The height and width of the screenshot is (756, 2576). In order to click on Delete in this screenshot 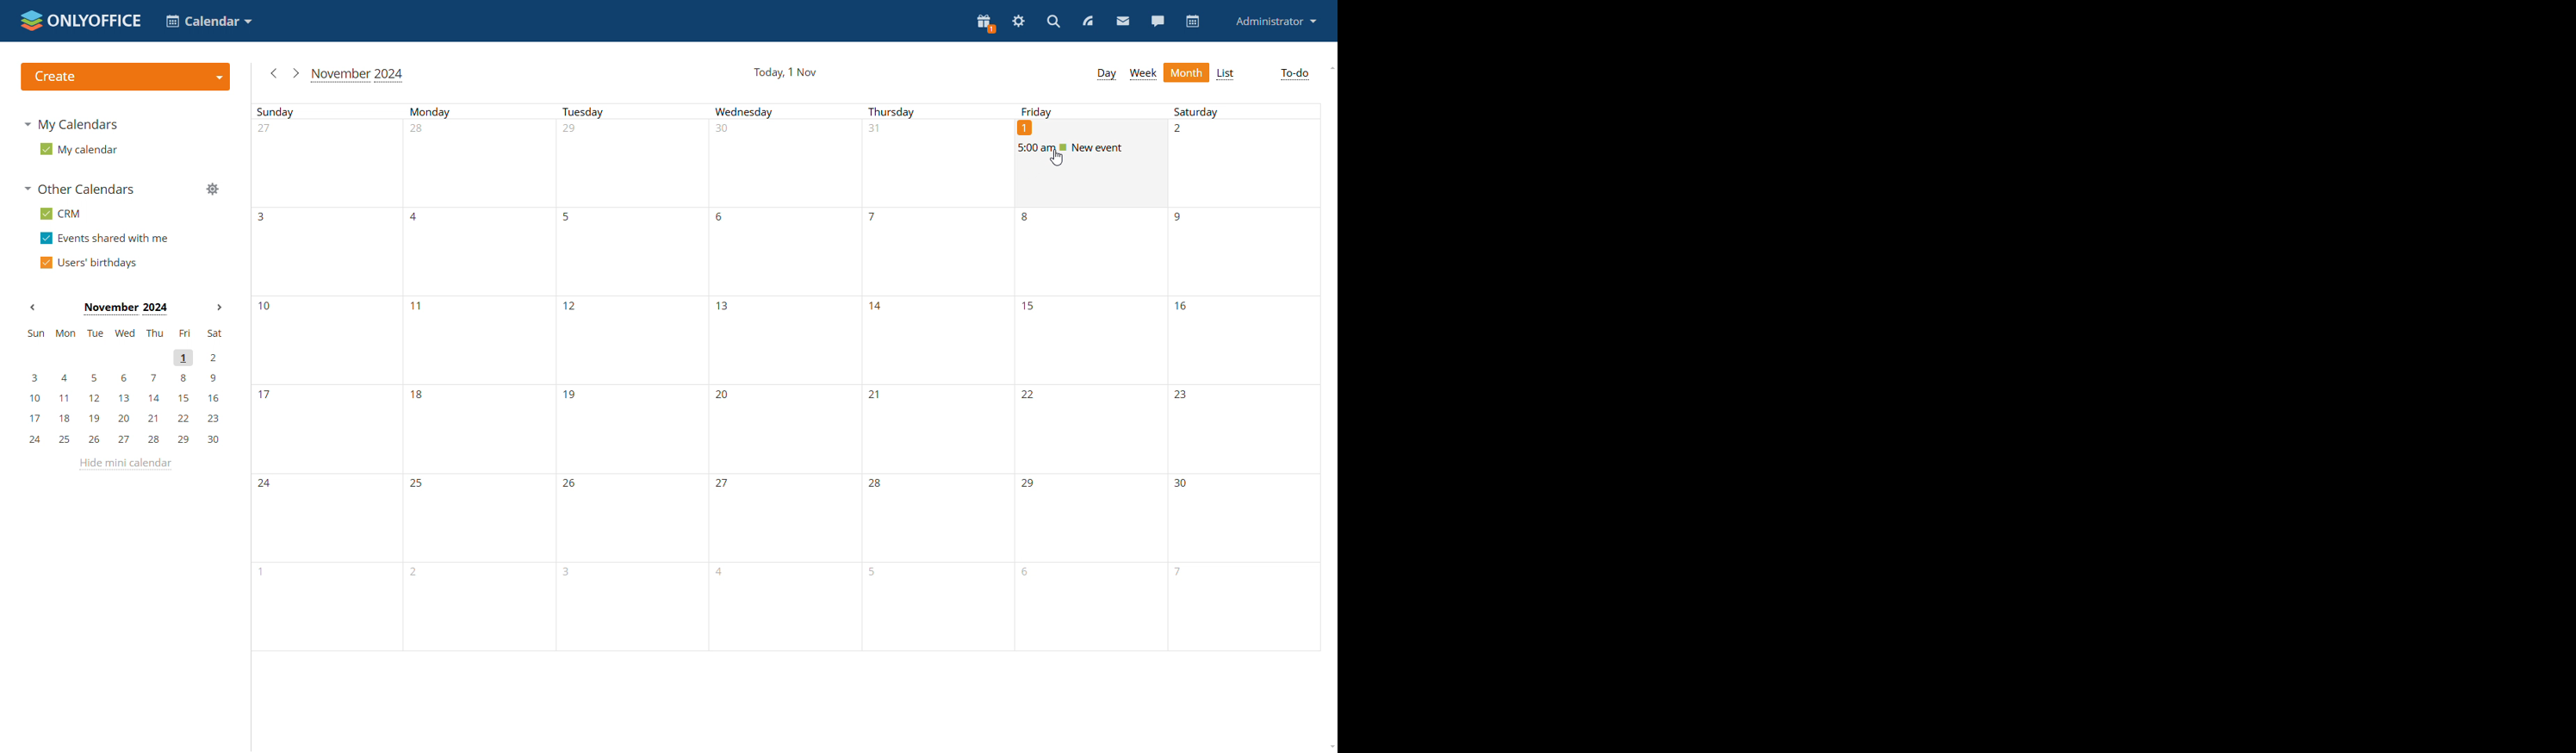, I will do `click(2293, 582)`.